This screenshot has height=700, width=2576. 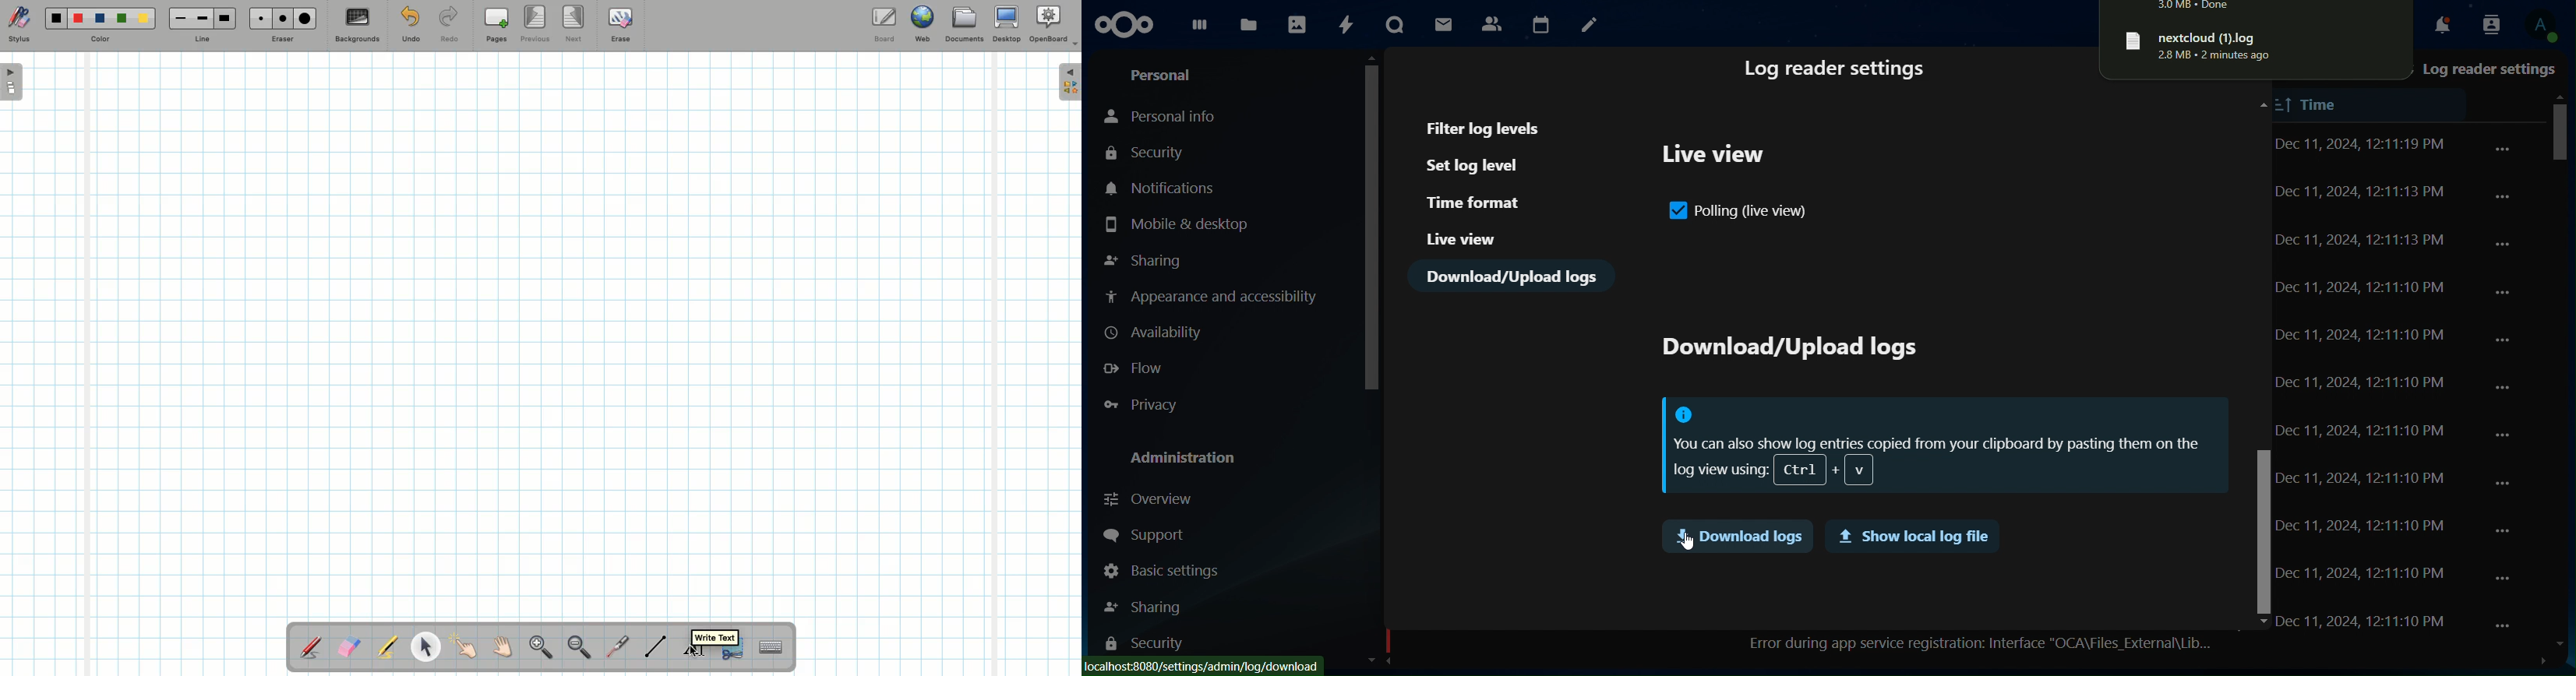 What do you see at coordinates (2506, 435) in the screenshot?
I see `...` at bounding box center [2506, 435].